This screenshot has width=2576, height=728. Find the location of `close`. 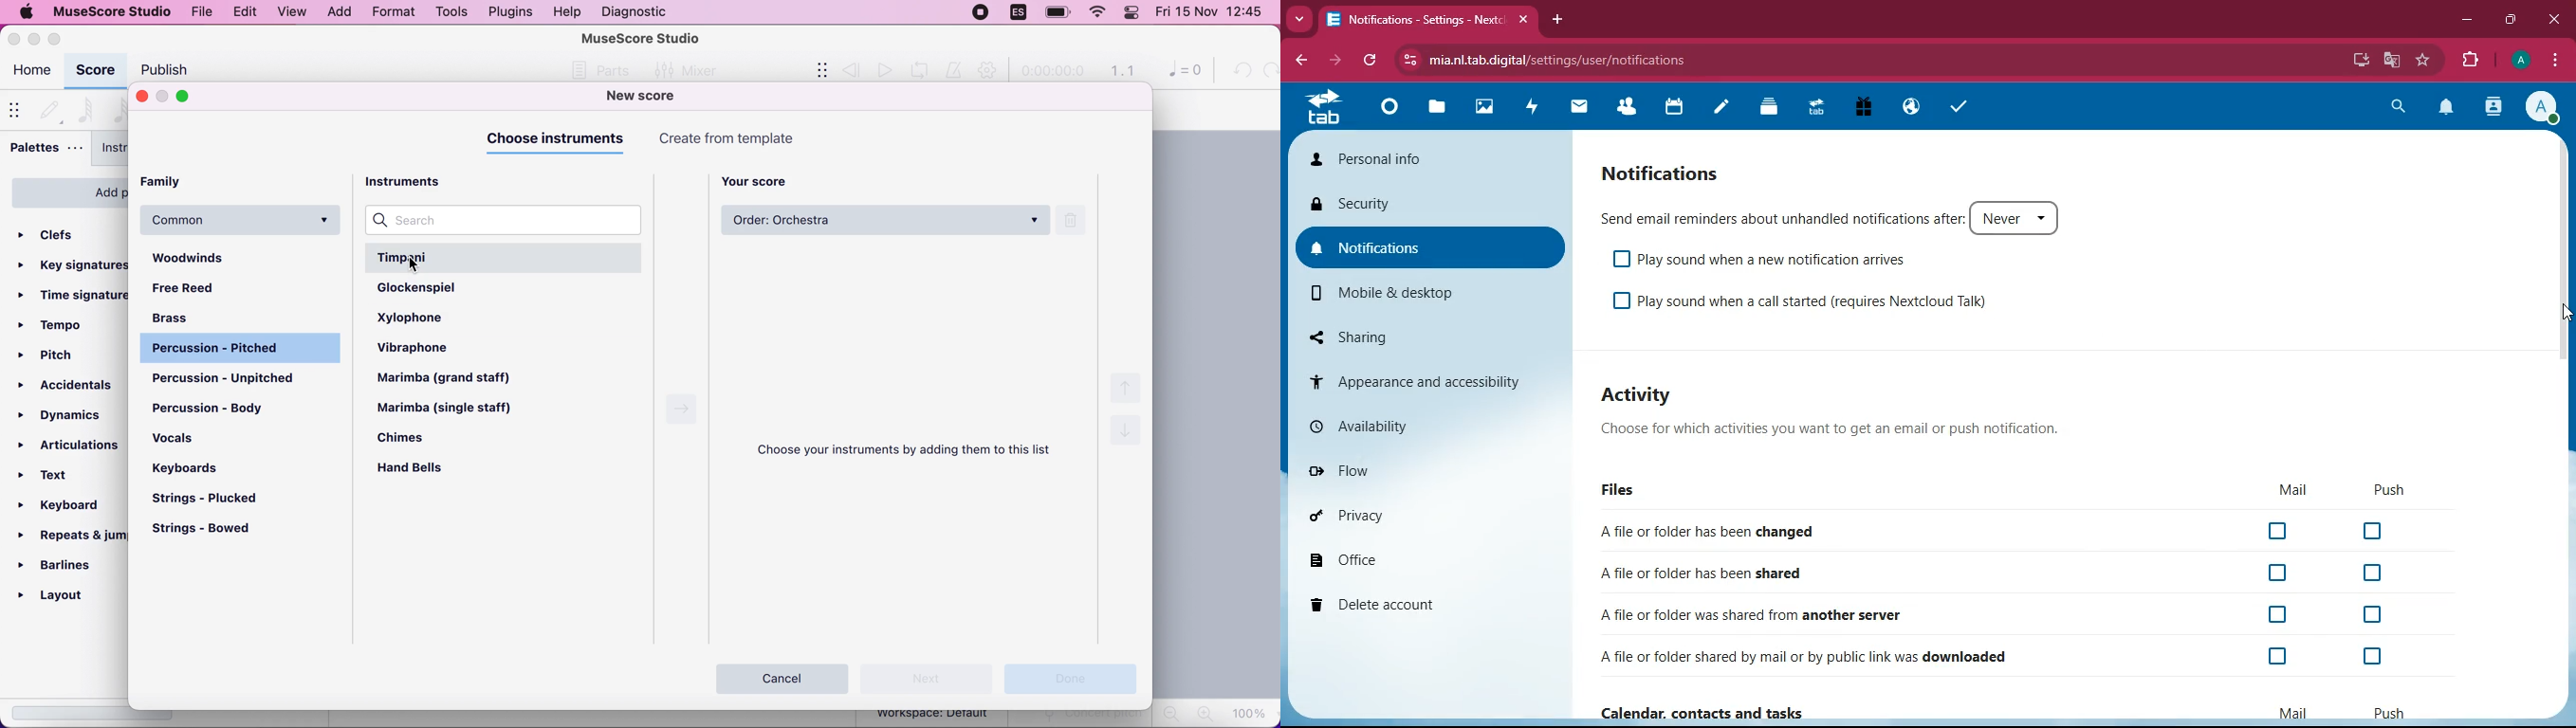

close is located at coordinates (2551, 20).